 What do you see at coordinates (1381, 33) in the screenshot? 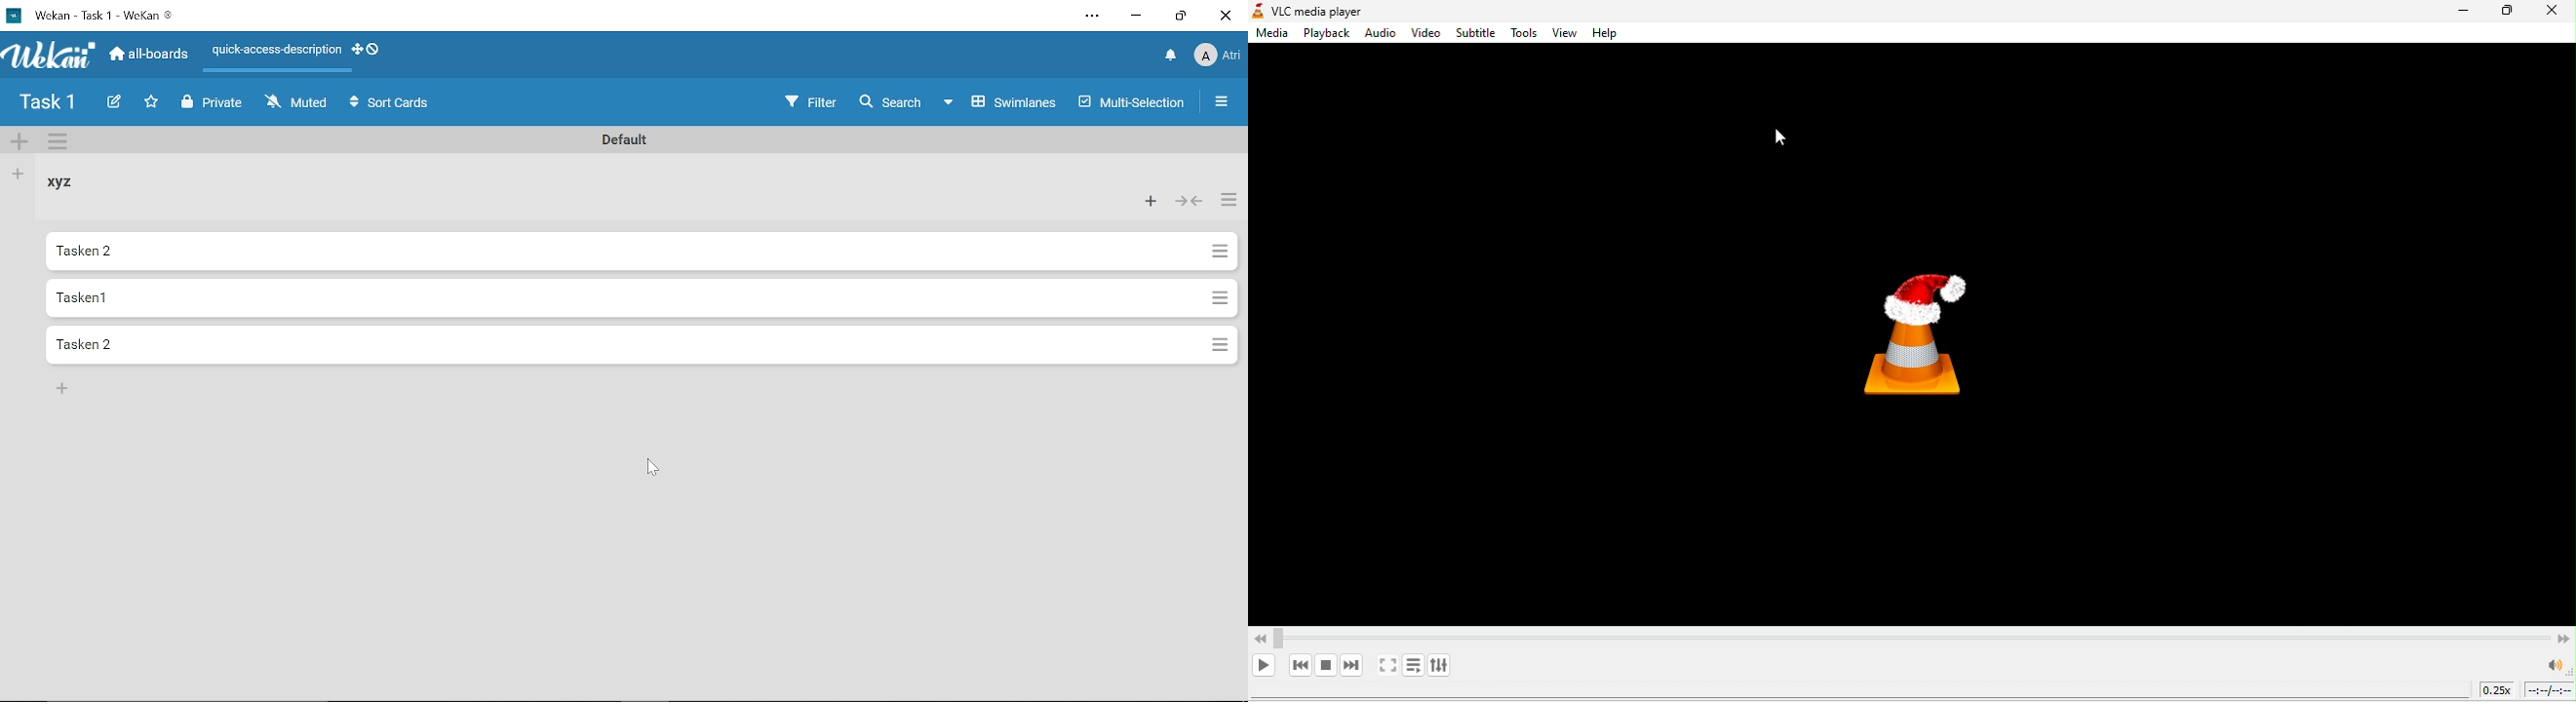
I see `audio` at bounding box center [1381, 33].